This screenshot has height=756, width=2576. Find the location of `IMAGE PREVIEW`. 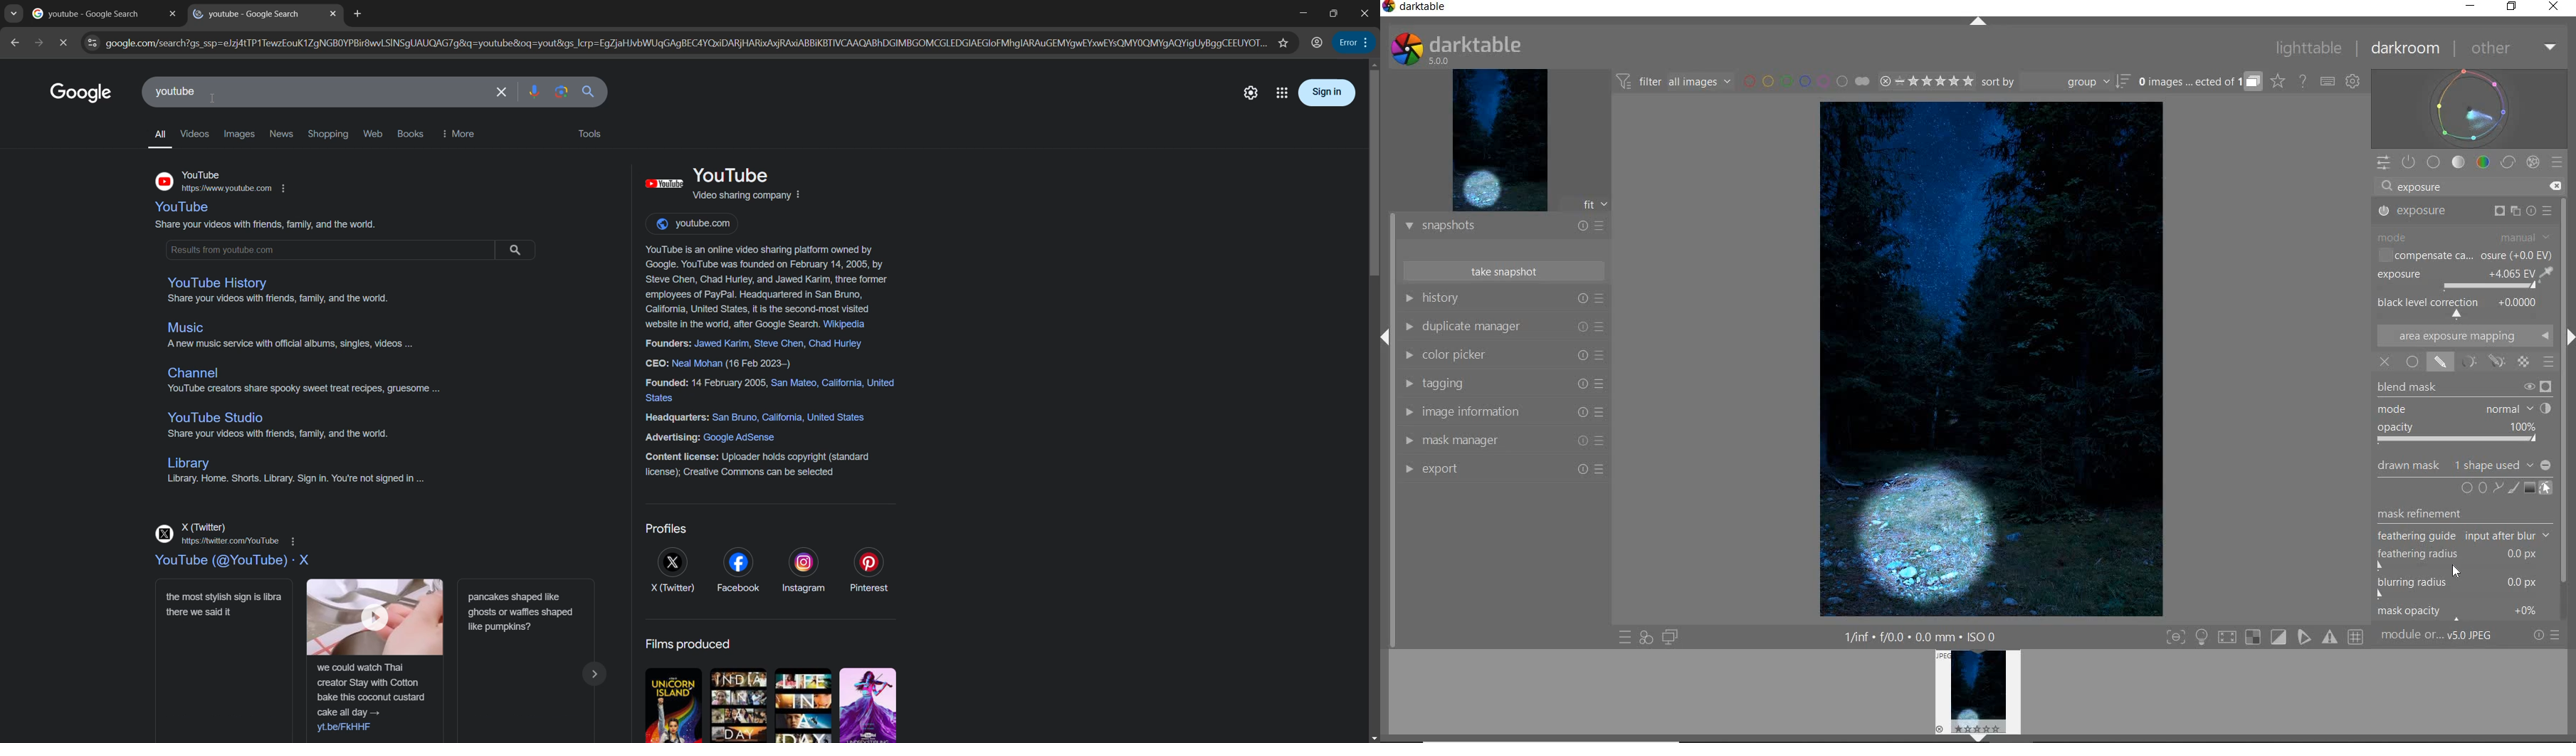

IMAGE PREVIEW is located at coordinates (1500, 139).